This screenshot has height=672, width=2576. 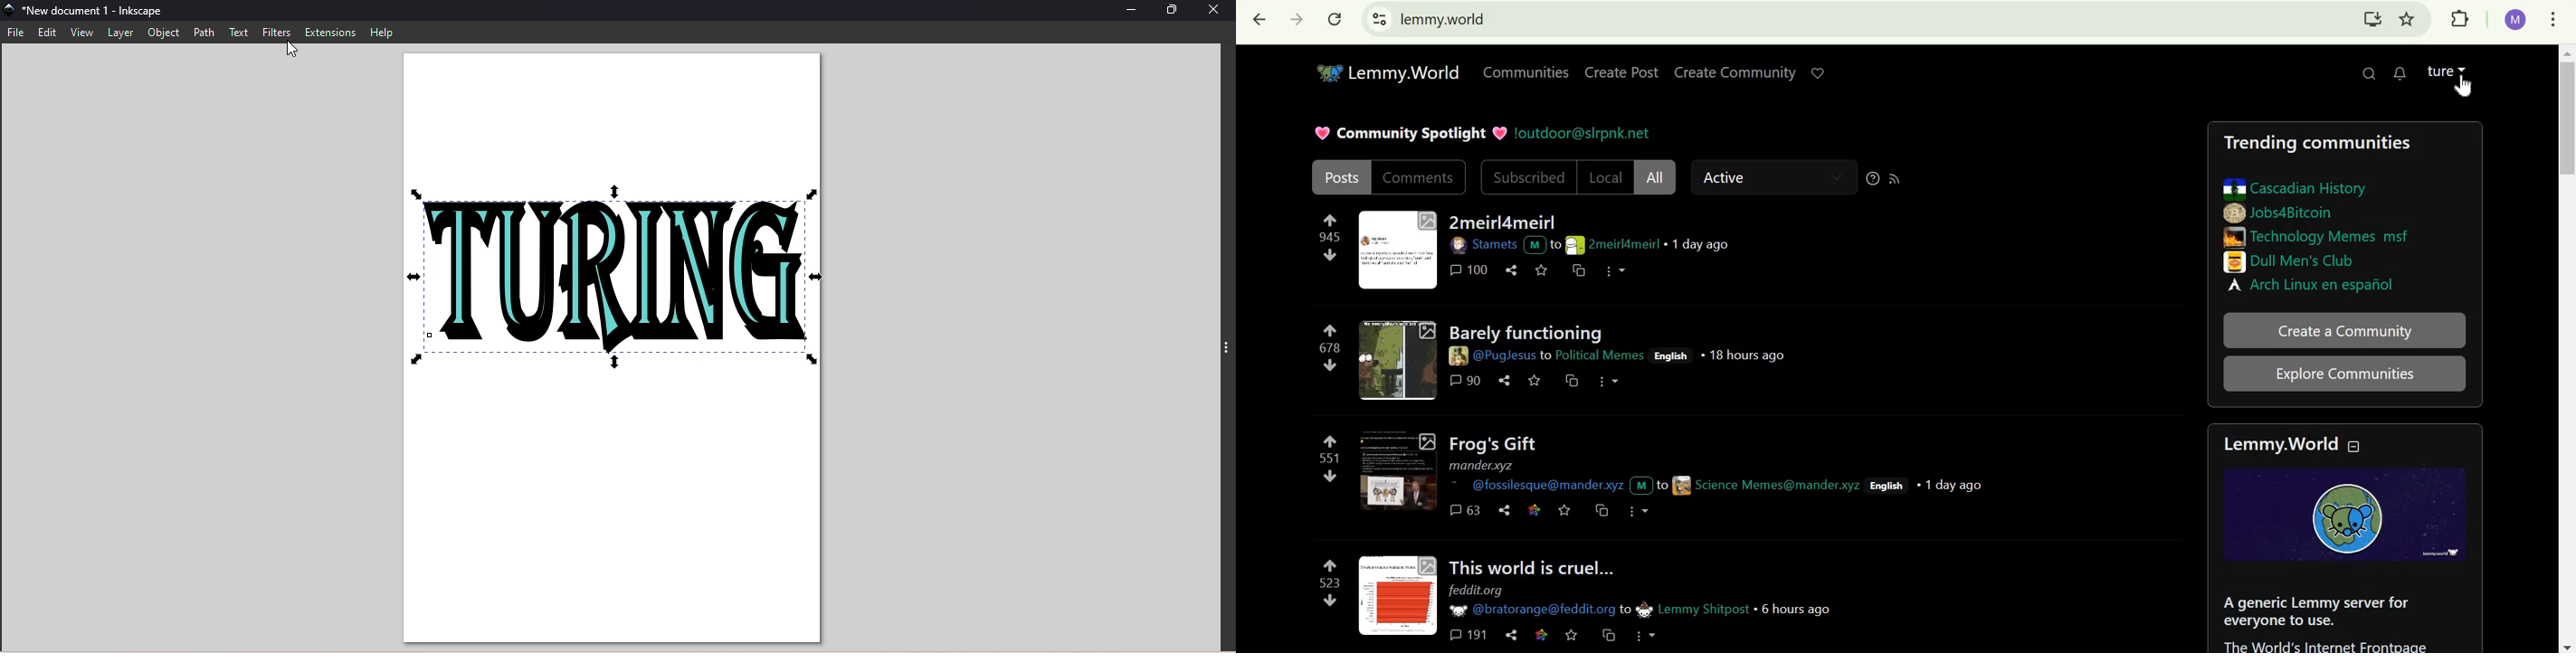 What do you see at coordinates (2371, 21) in the screenshot?
I see `install lemmy.world` at bounding box center [2371, 21].